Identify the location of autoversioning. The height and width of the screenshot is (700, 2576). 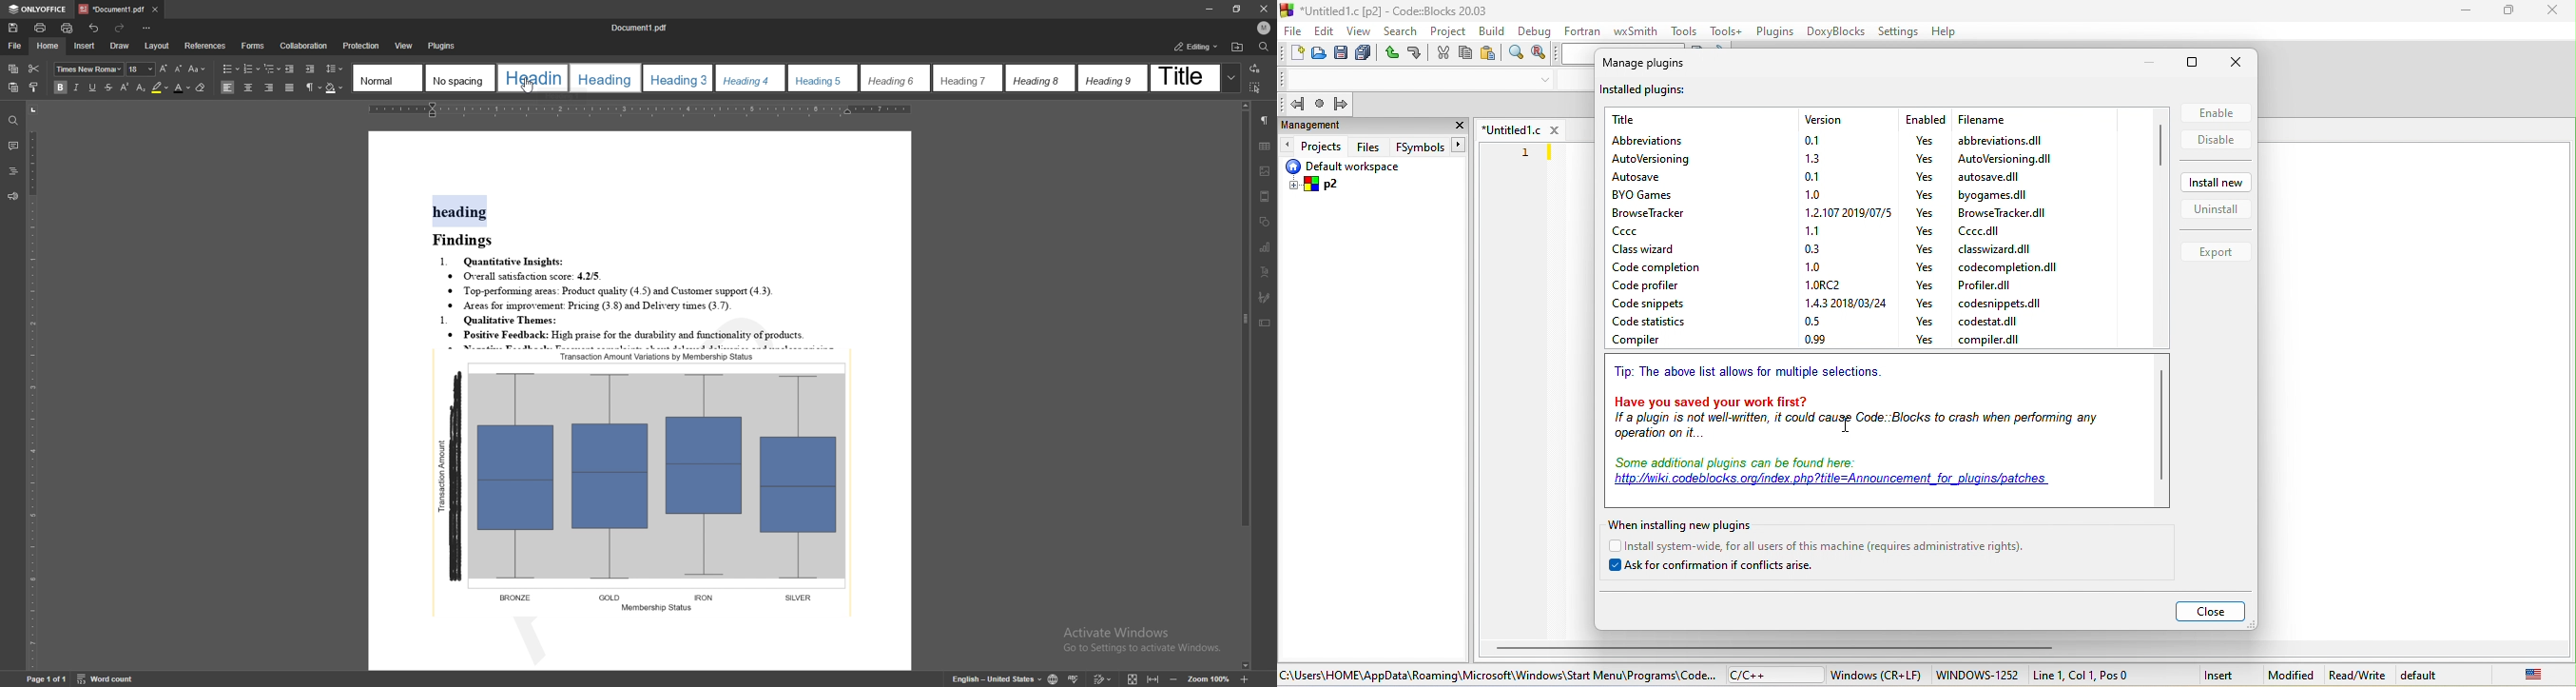
(2002, 158).